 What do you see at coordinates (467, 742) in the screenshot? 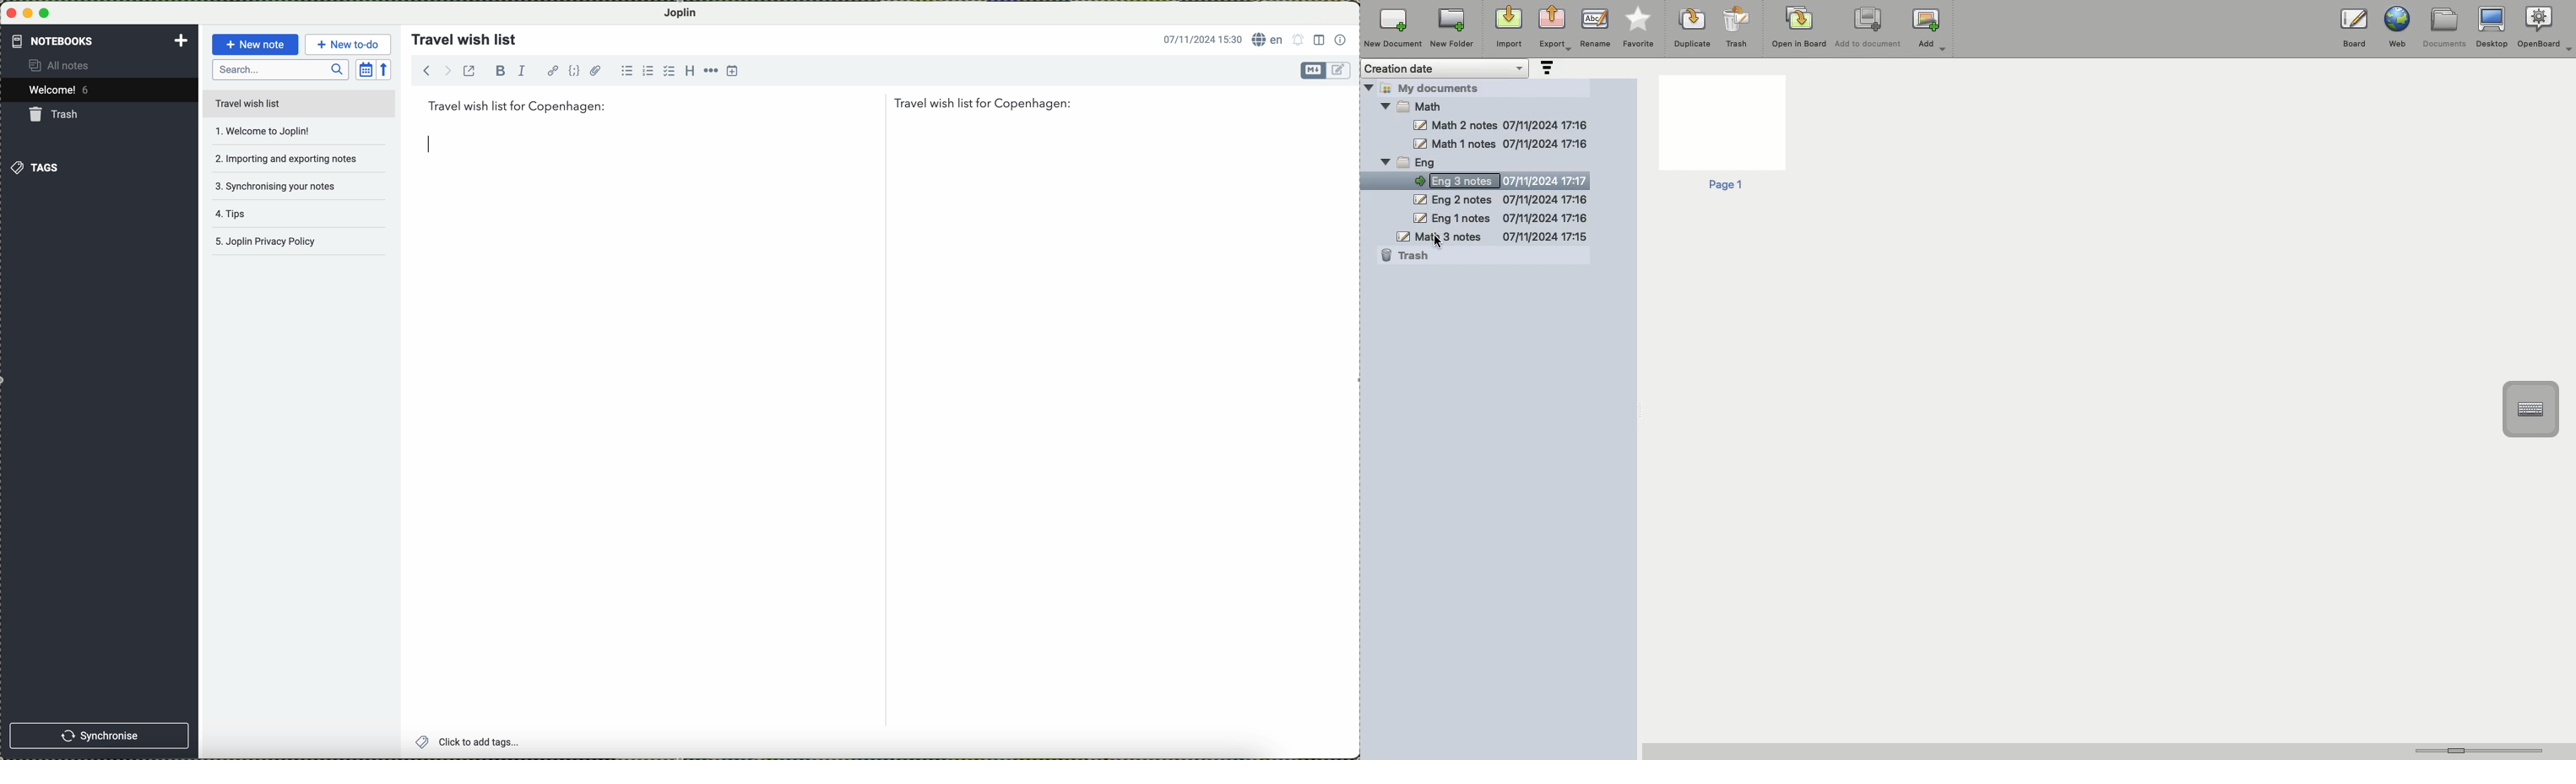
I see `add tags` at bounding box center [467, 742].